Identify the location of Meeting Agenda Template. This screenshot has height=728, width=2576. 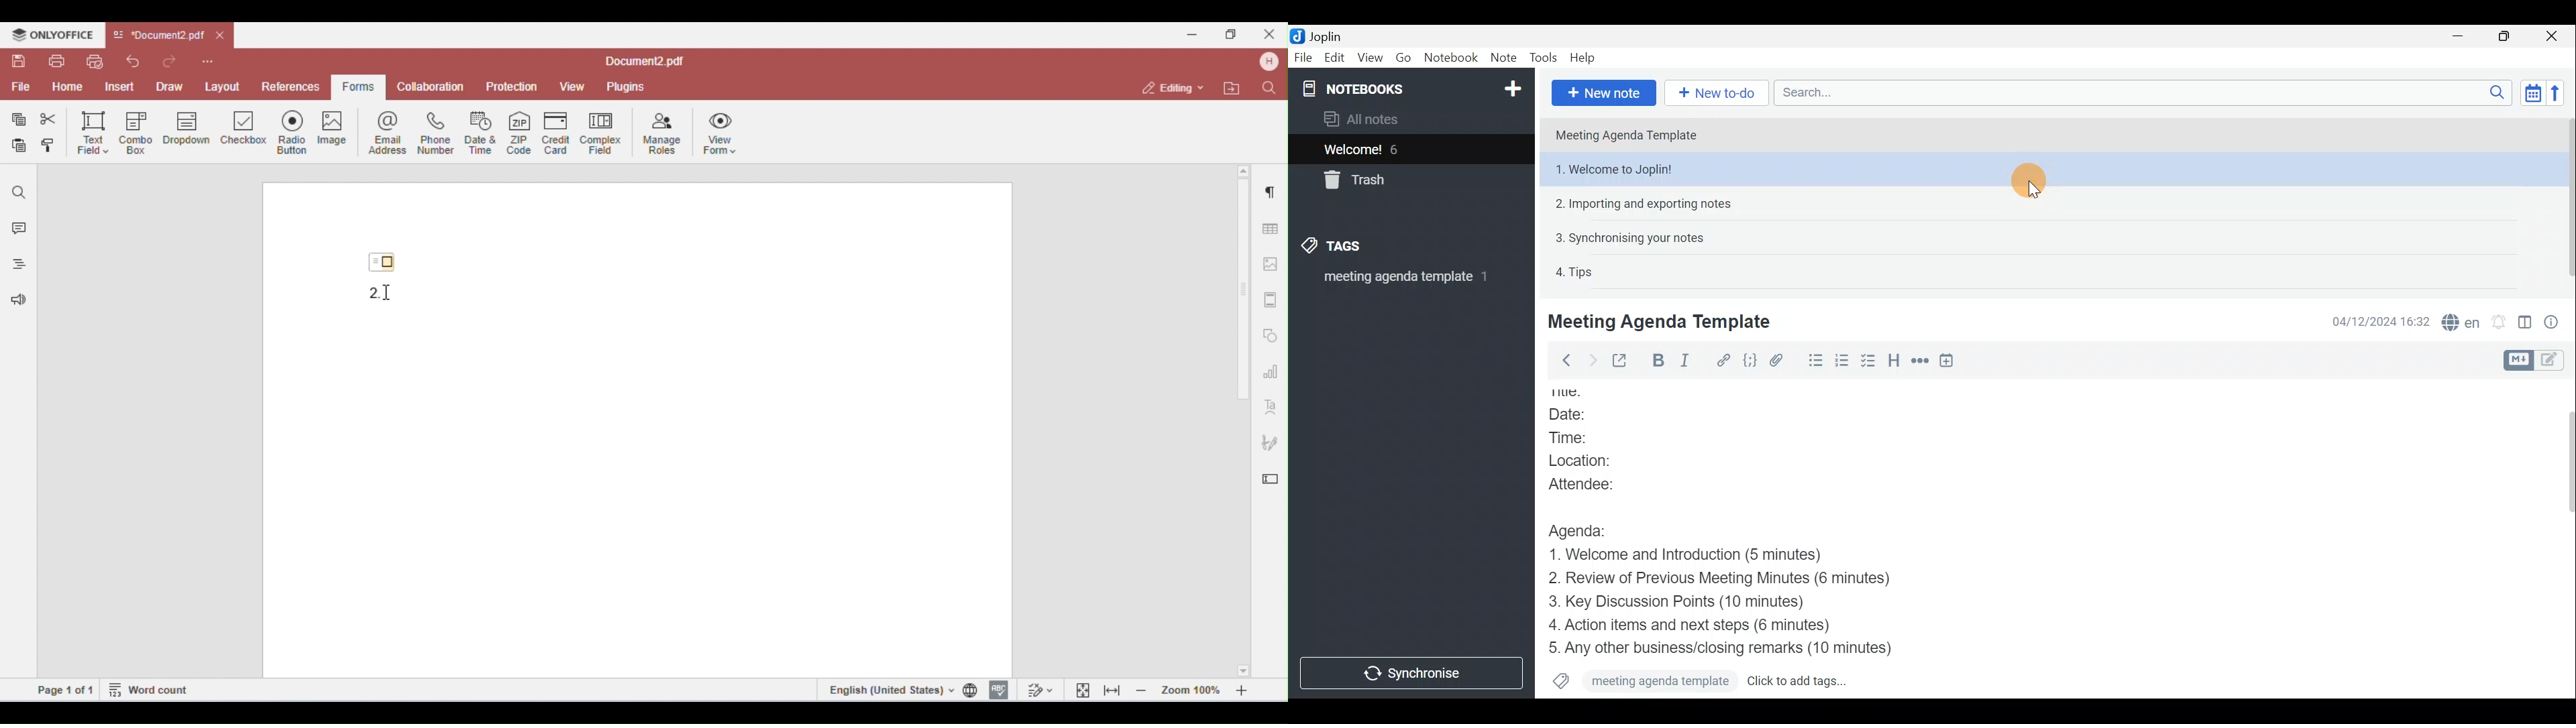
(1662, 321).